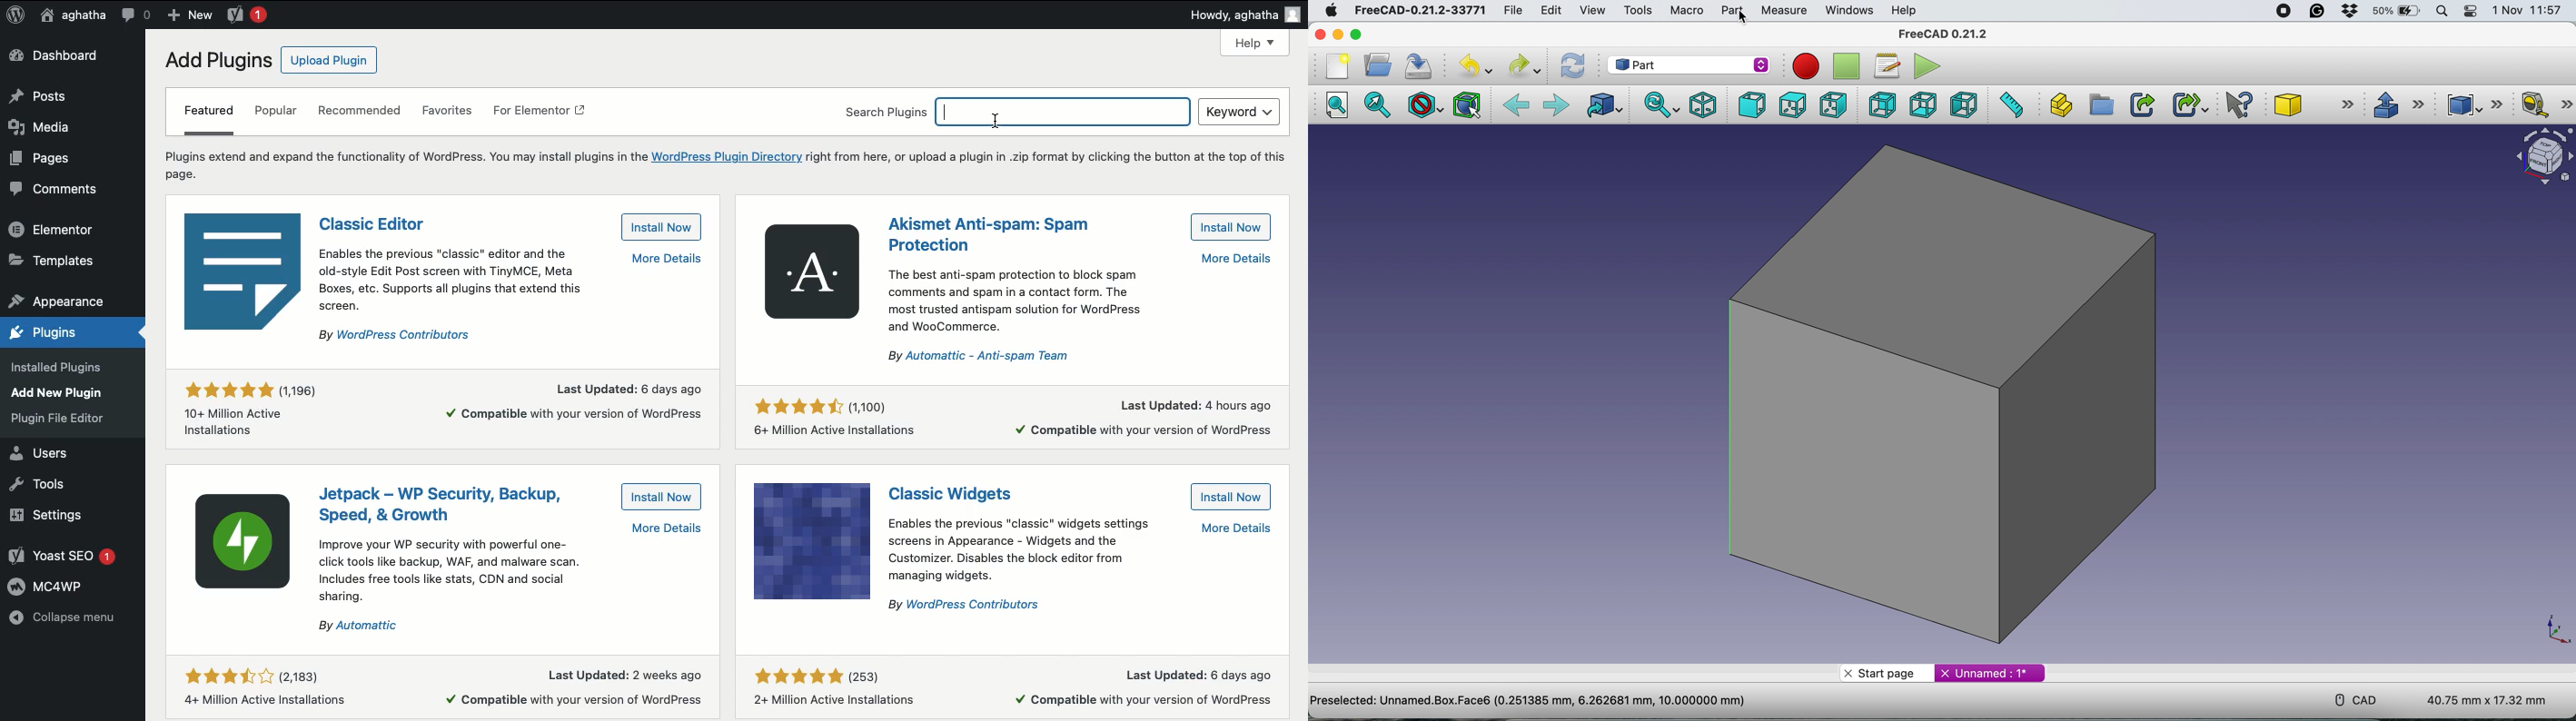  I want to click on front, so click(1751, 106).